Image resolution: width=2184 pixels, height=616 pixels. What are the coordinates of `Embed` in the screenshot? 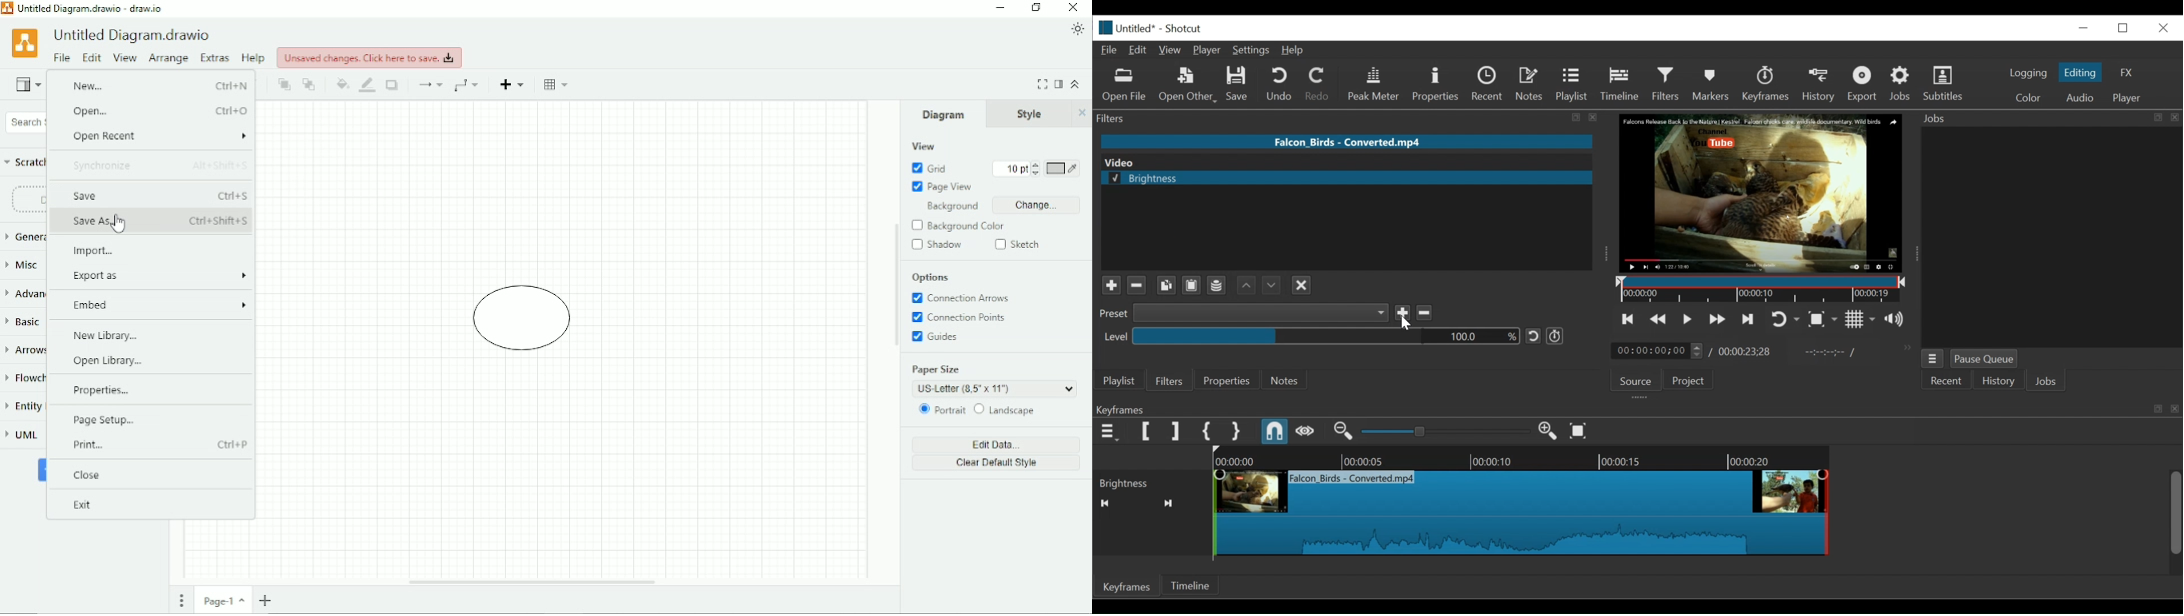 It's located at (162, 305).